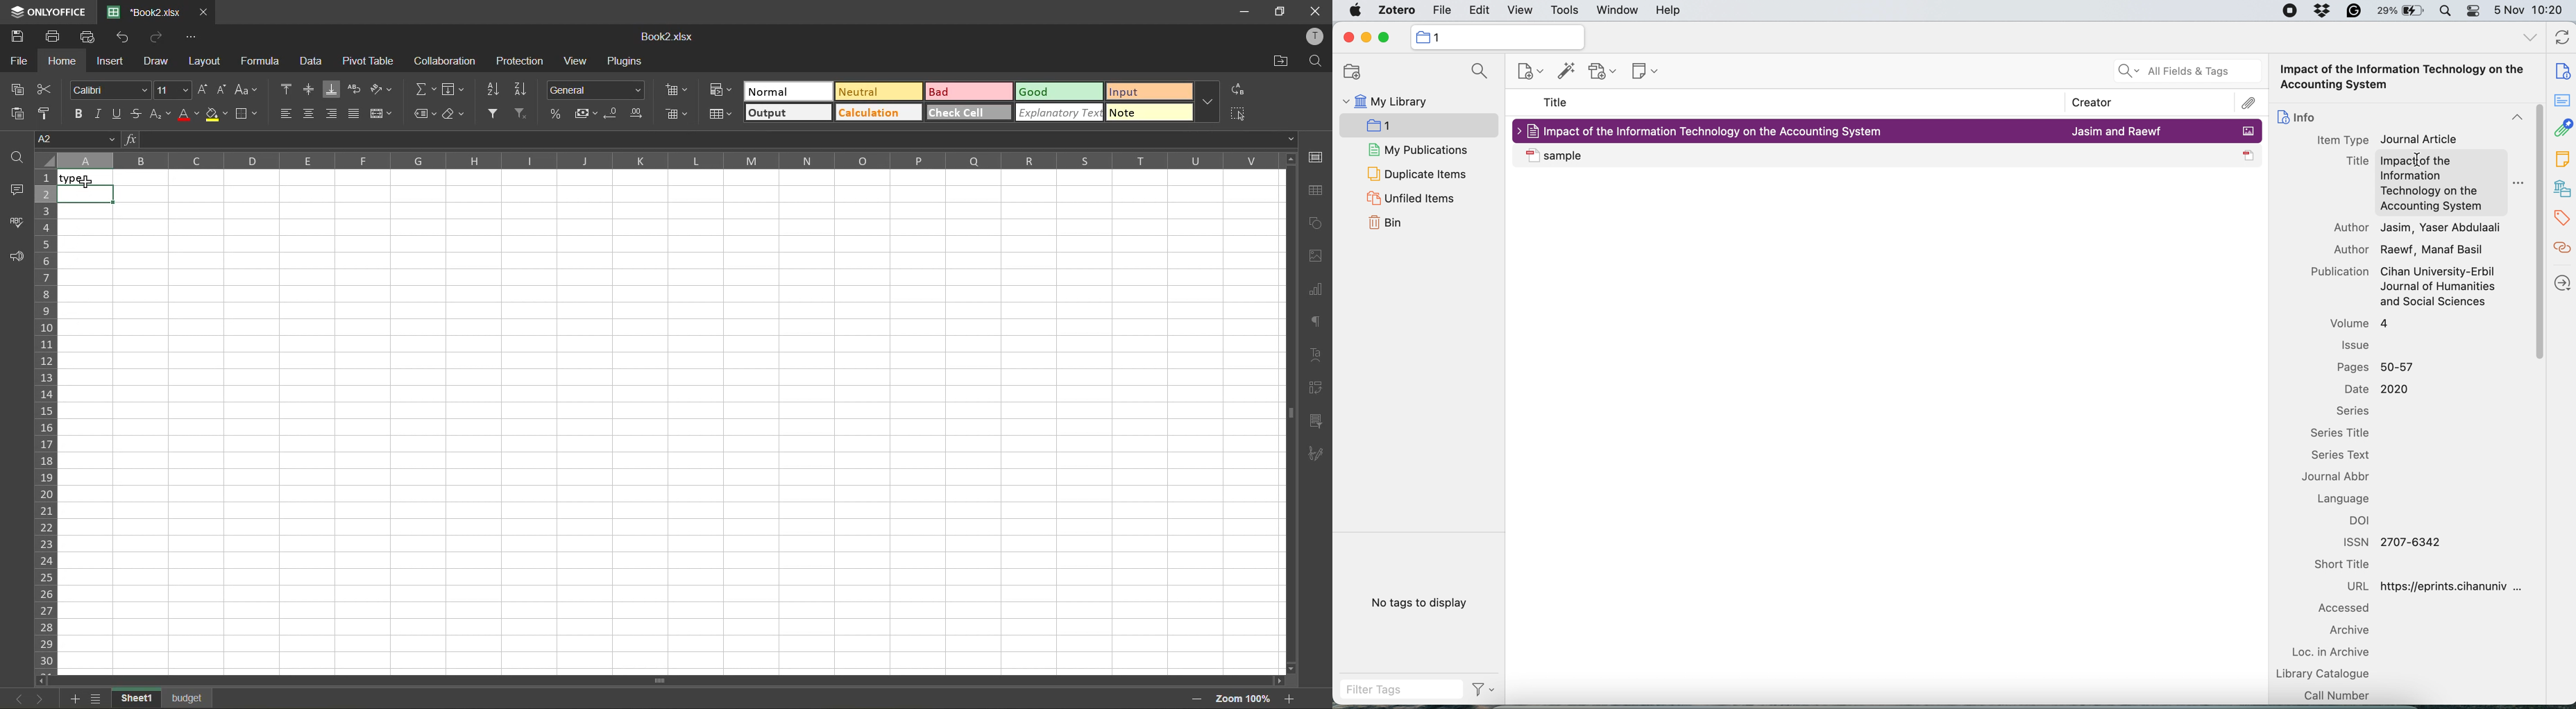  I want to click on Cihan University-Erbil Journal of Humanities and Social Sciences, so click(2440, 287).